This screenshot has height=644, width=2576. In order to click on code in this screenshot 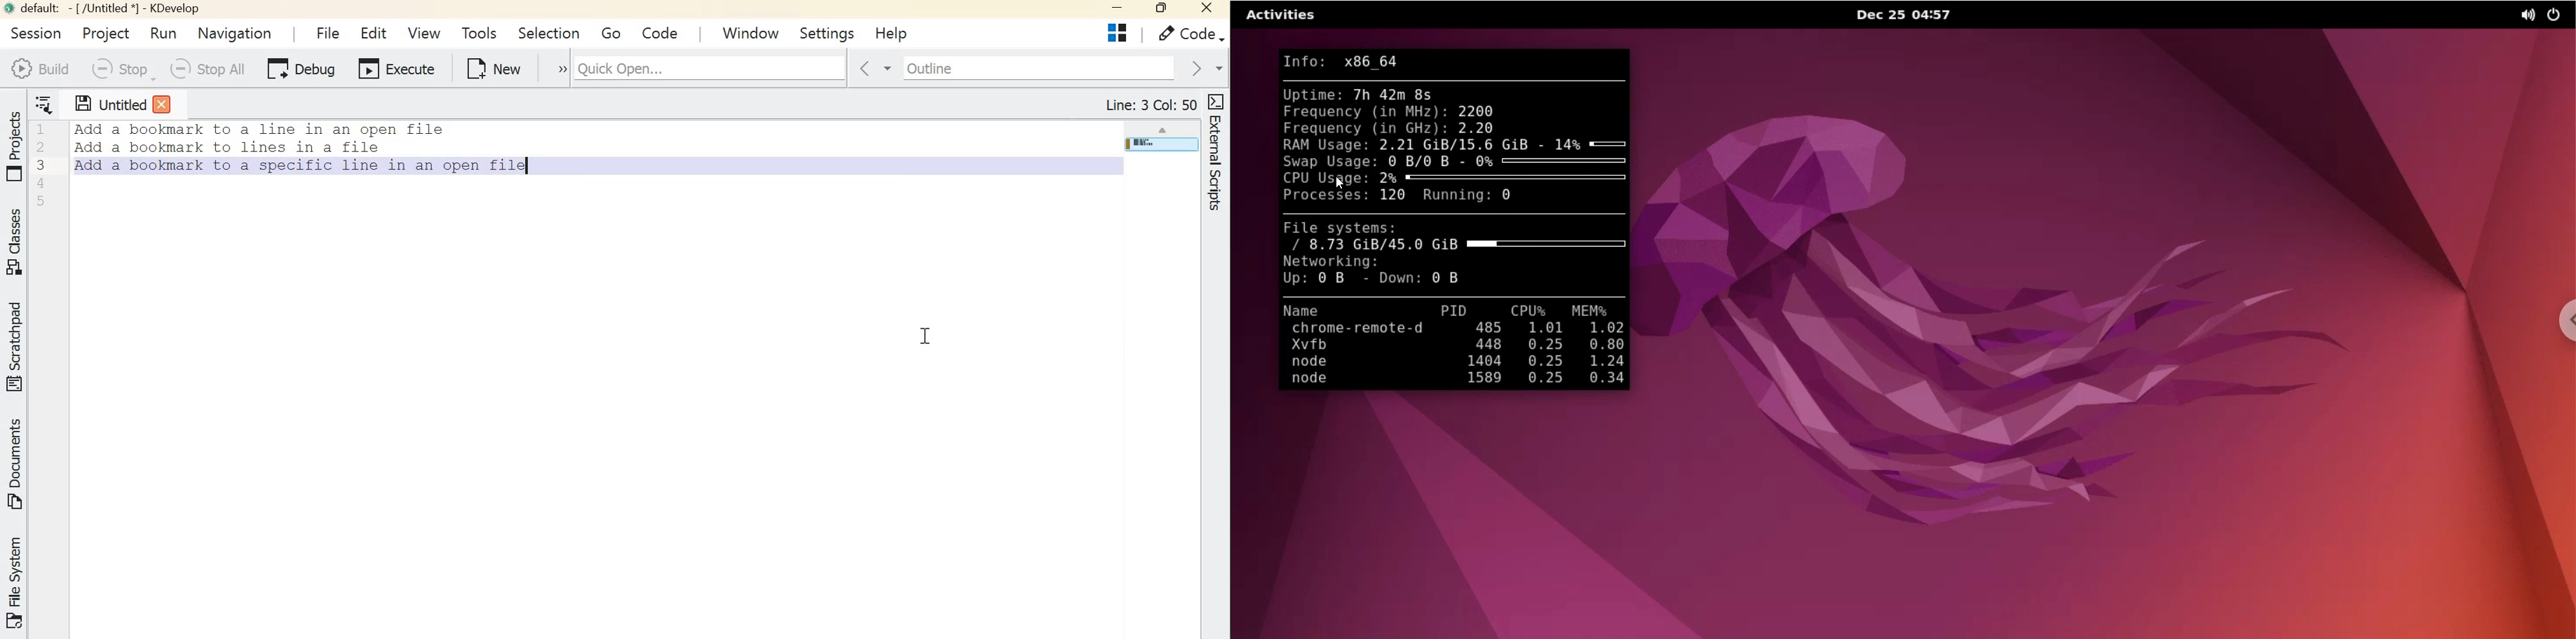, I will do `click(661, 31)`.